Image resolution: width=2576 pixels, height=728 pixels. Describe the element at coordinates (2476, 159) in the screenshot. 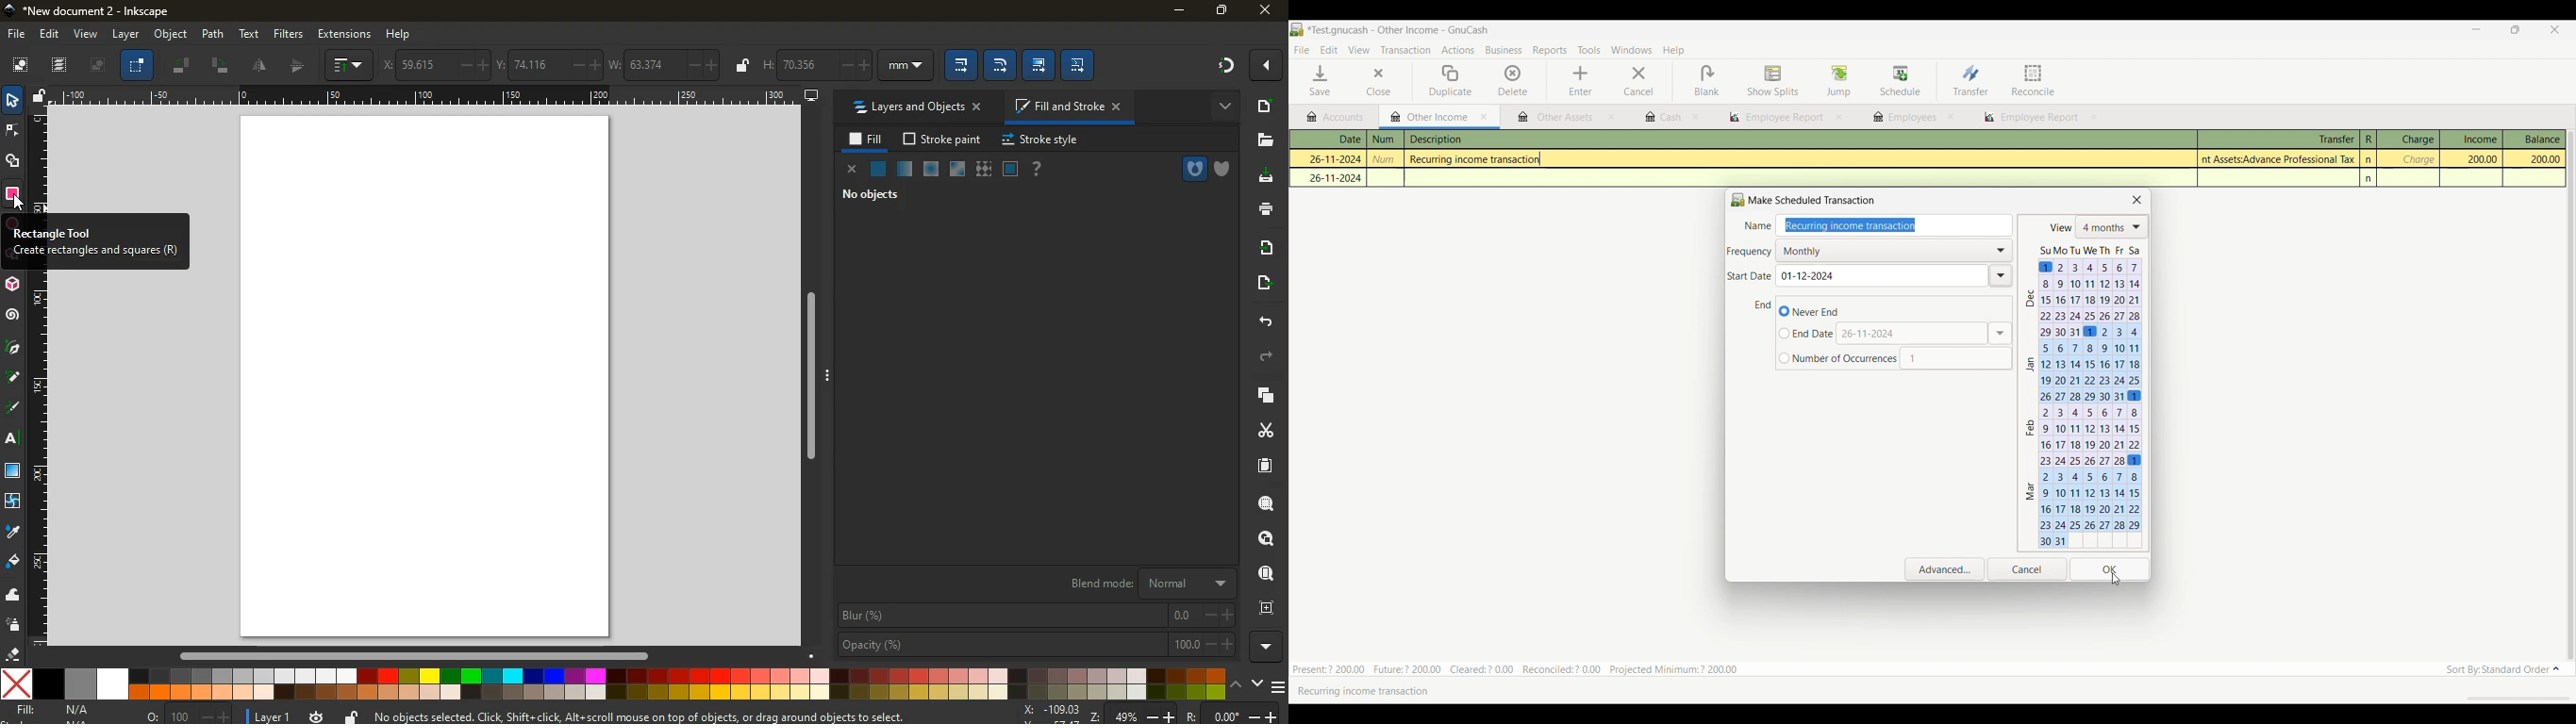

I see `200.00` at that location.